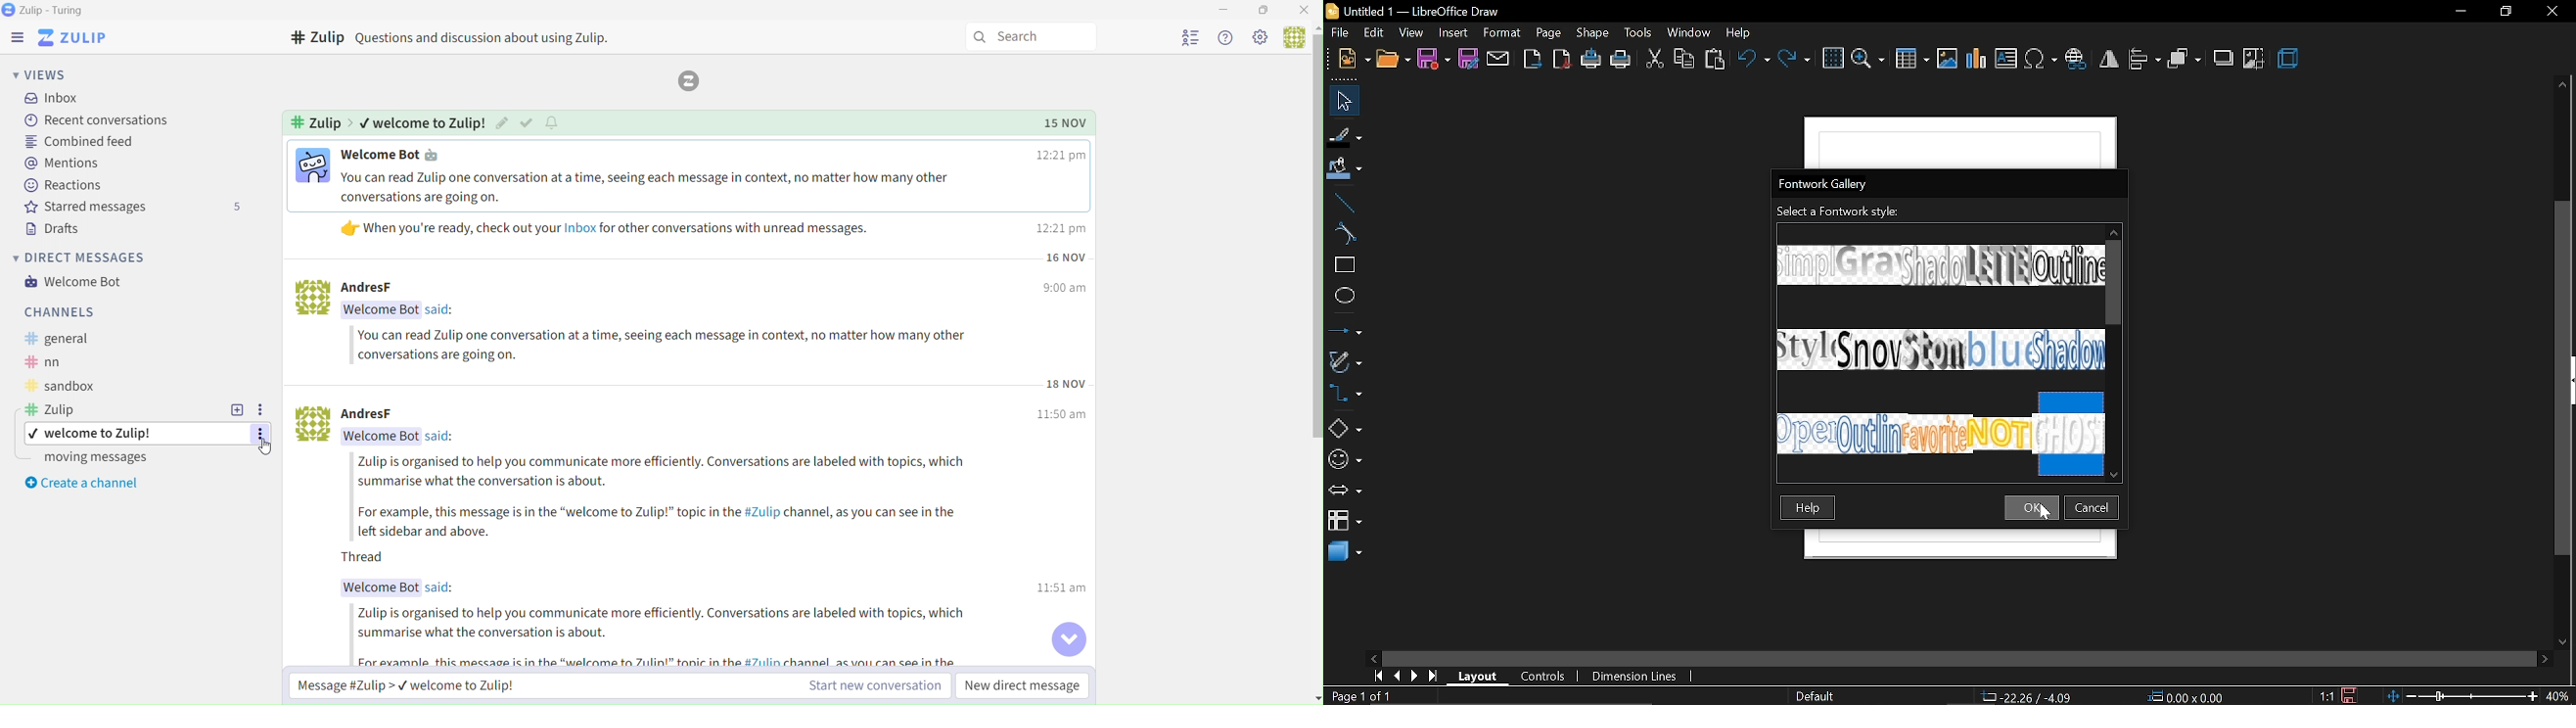 The width and height of the screenshot is (2576, 728). What do you see at coordinates (60, 163) in the screenshot?
I see `Mentions` at bounding box center [60, 163].